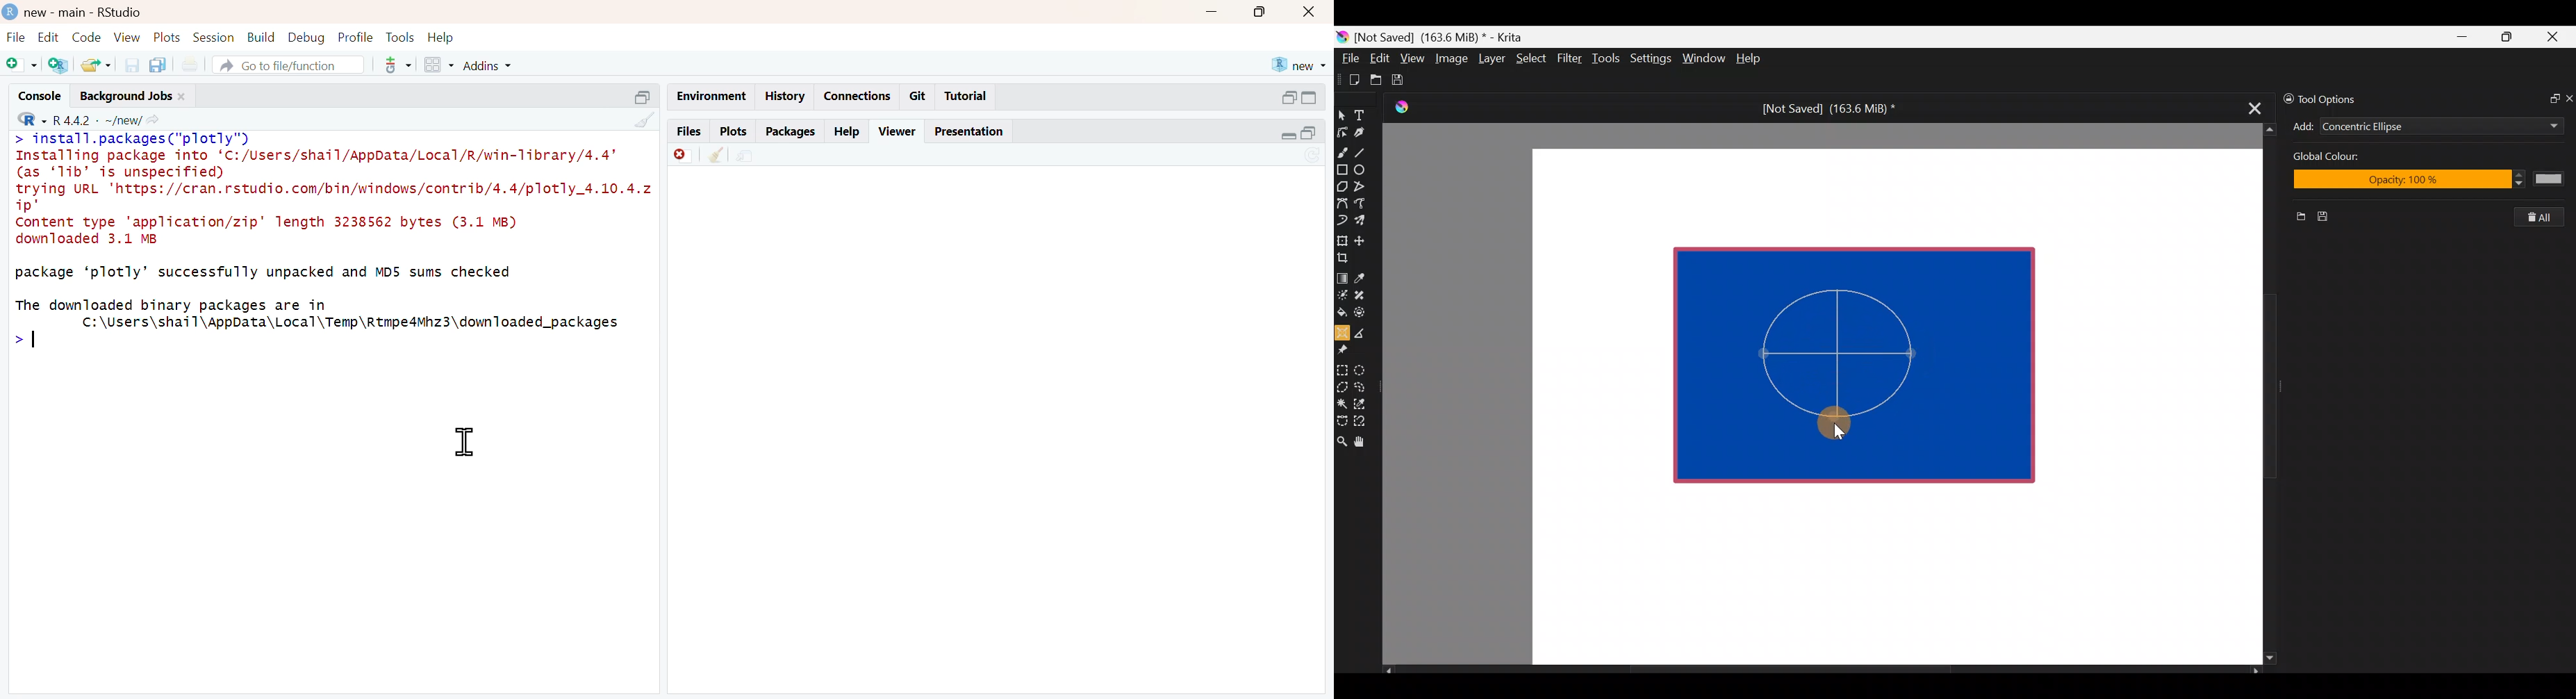  What do you see at coordinates (1298, 65) in the screenshot?
I see `new` at bounding box center [1298, 65].